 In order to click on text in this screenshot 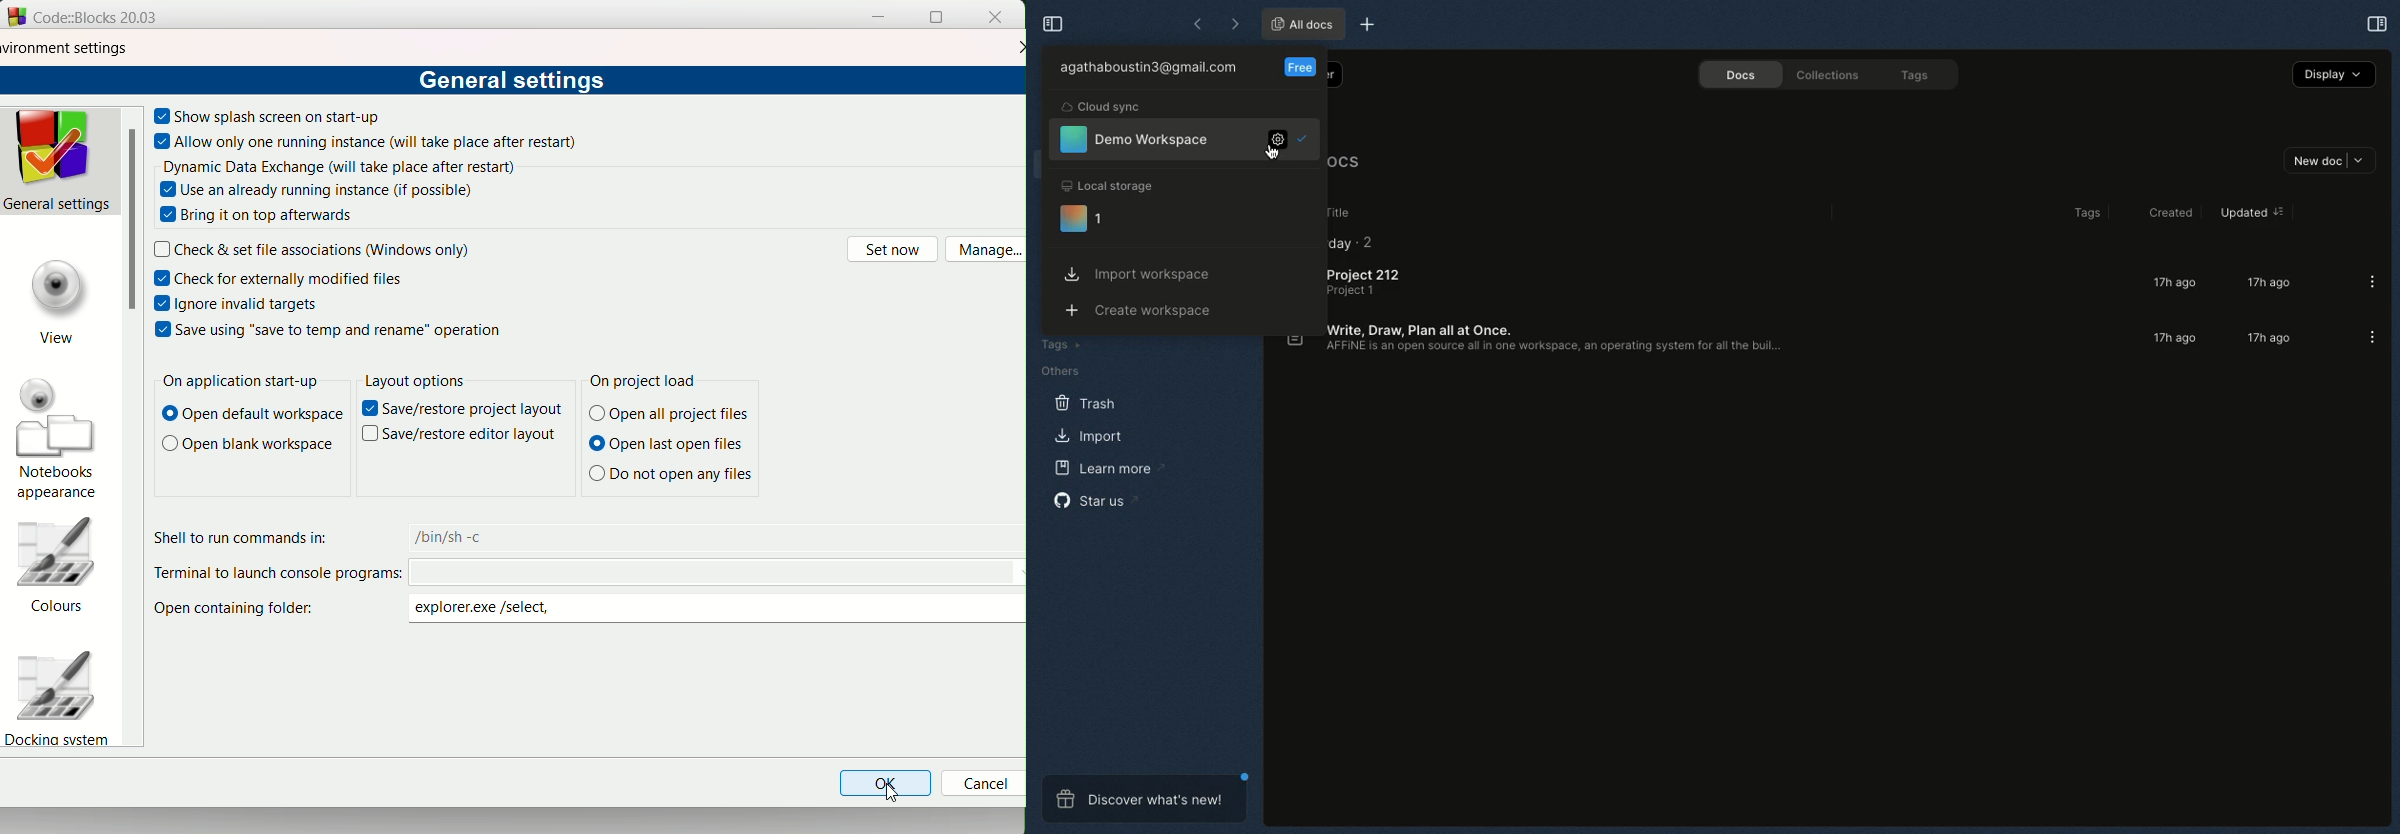, I will do `click(339, 329)`.